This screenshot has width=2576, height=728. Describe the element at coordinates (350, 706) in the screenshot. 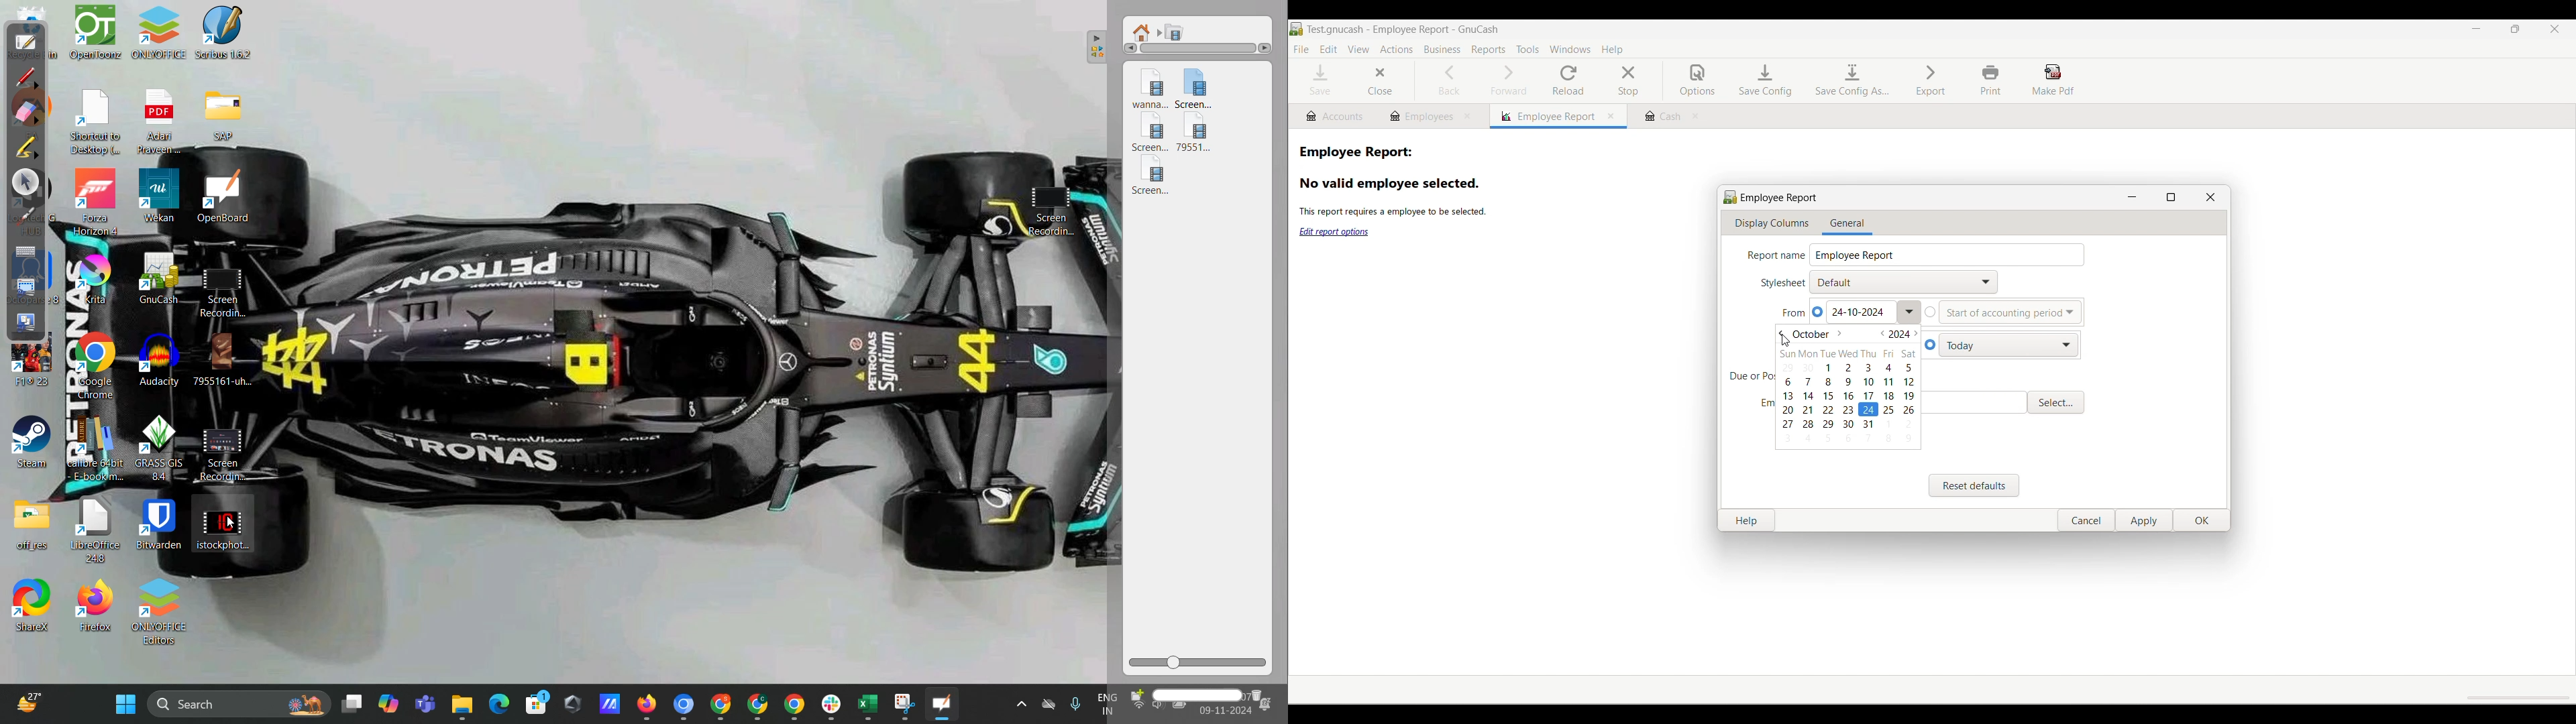

I see `Desktops` at that location.